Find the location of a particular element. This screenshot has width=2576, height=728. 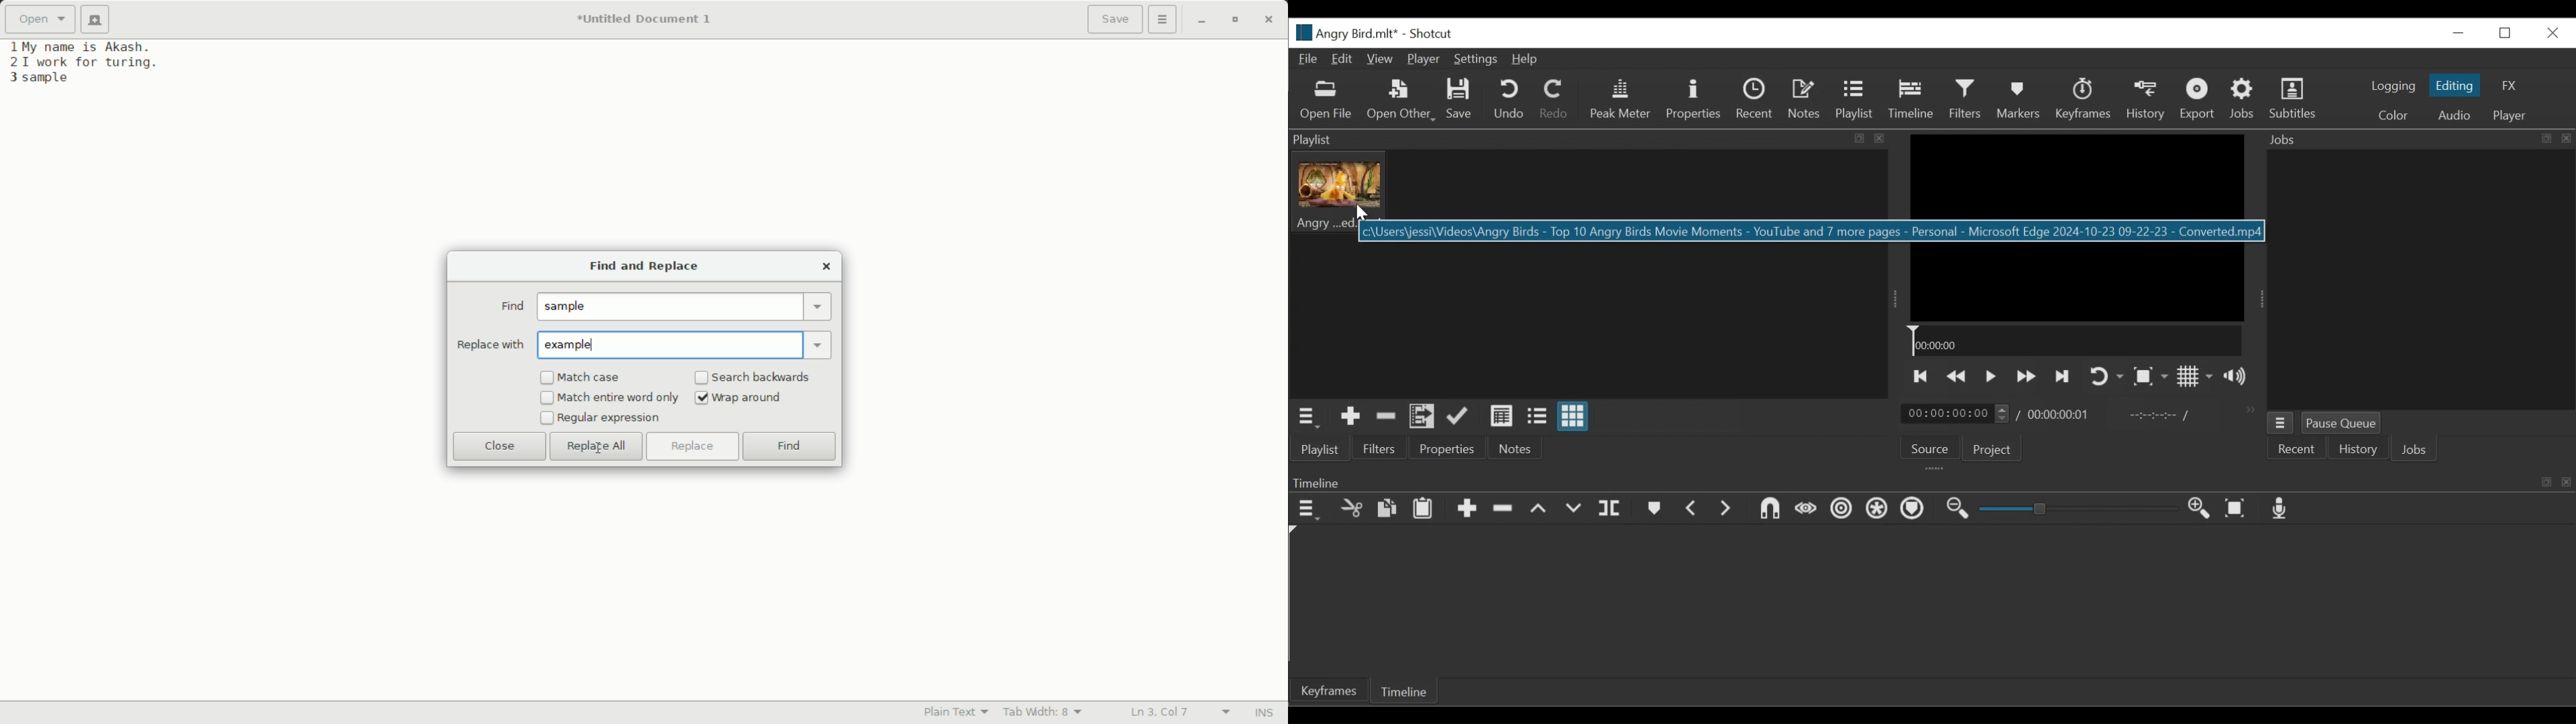

Subtitles is located at coordinates (2293, 99).